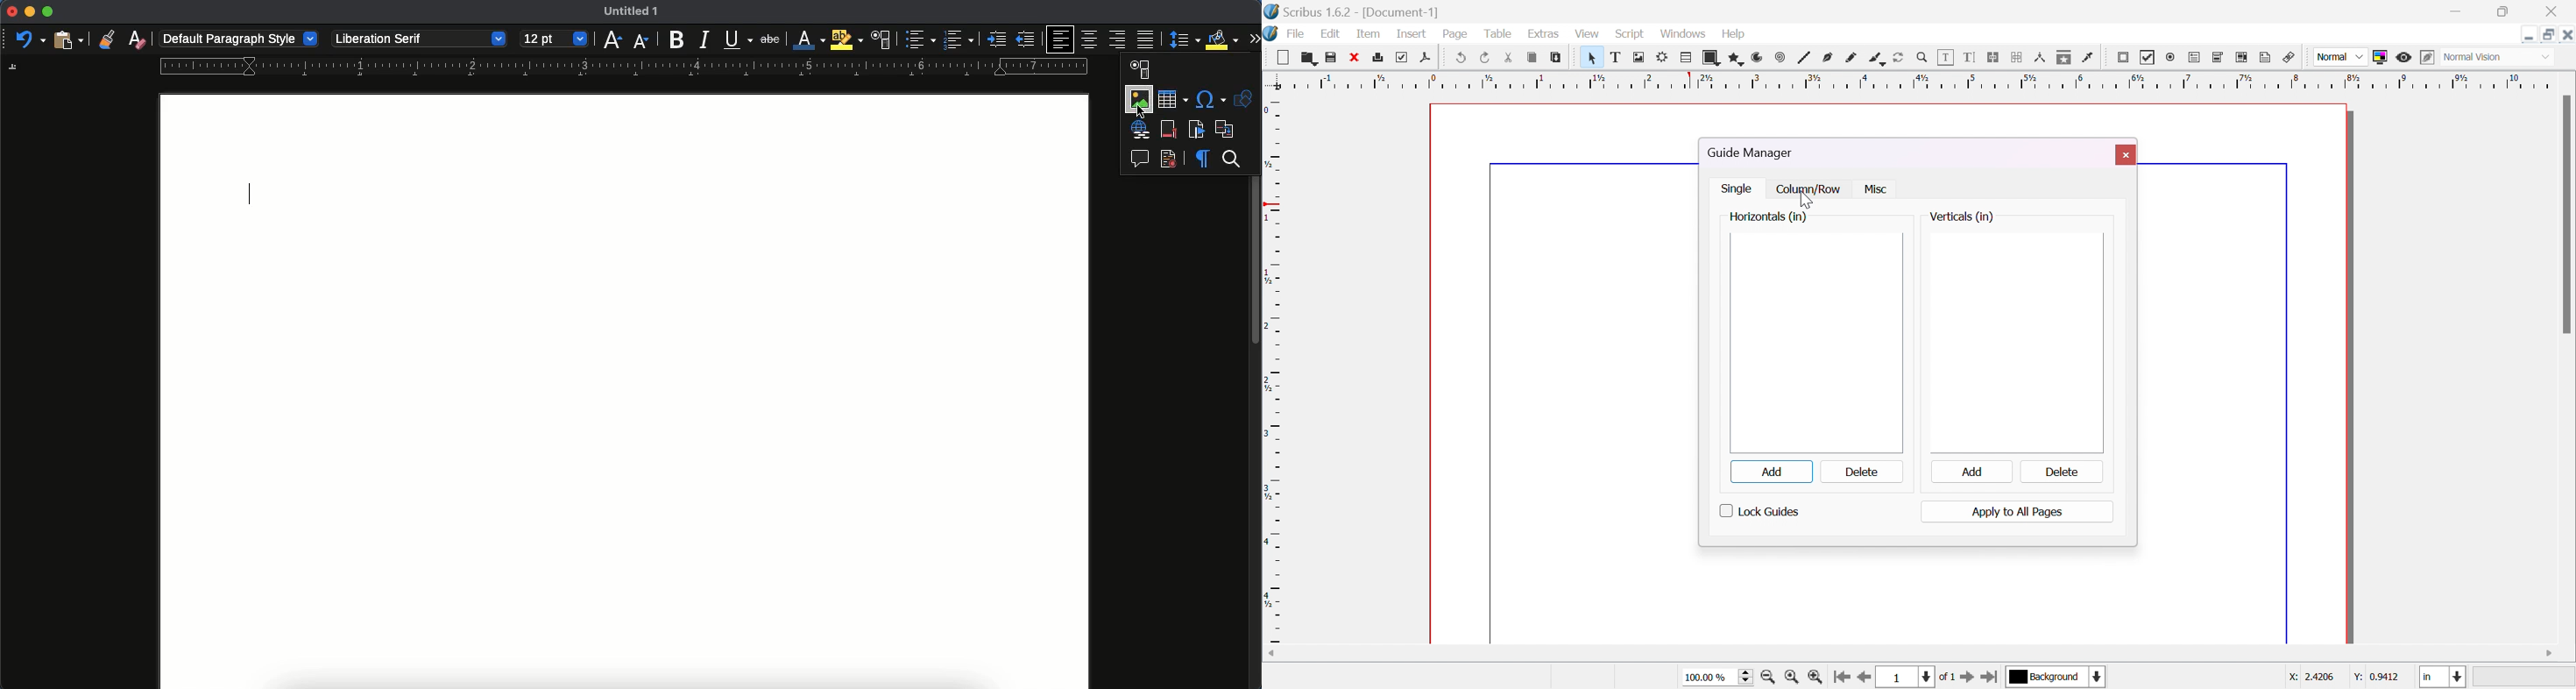 The image size is (2576, 700). What do you see at coordinates (1356, 57) in the screenshot?
I see `close` at bounding box center [1356, 57].